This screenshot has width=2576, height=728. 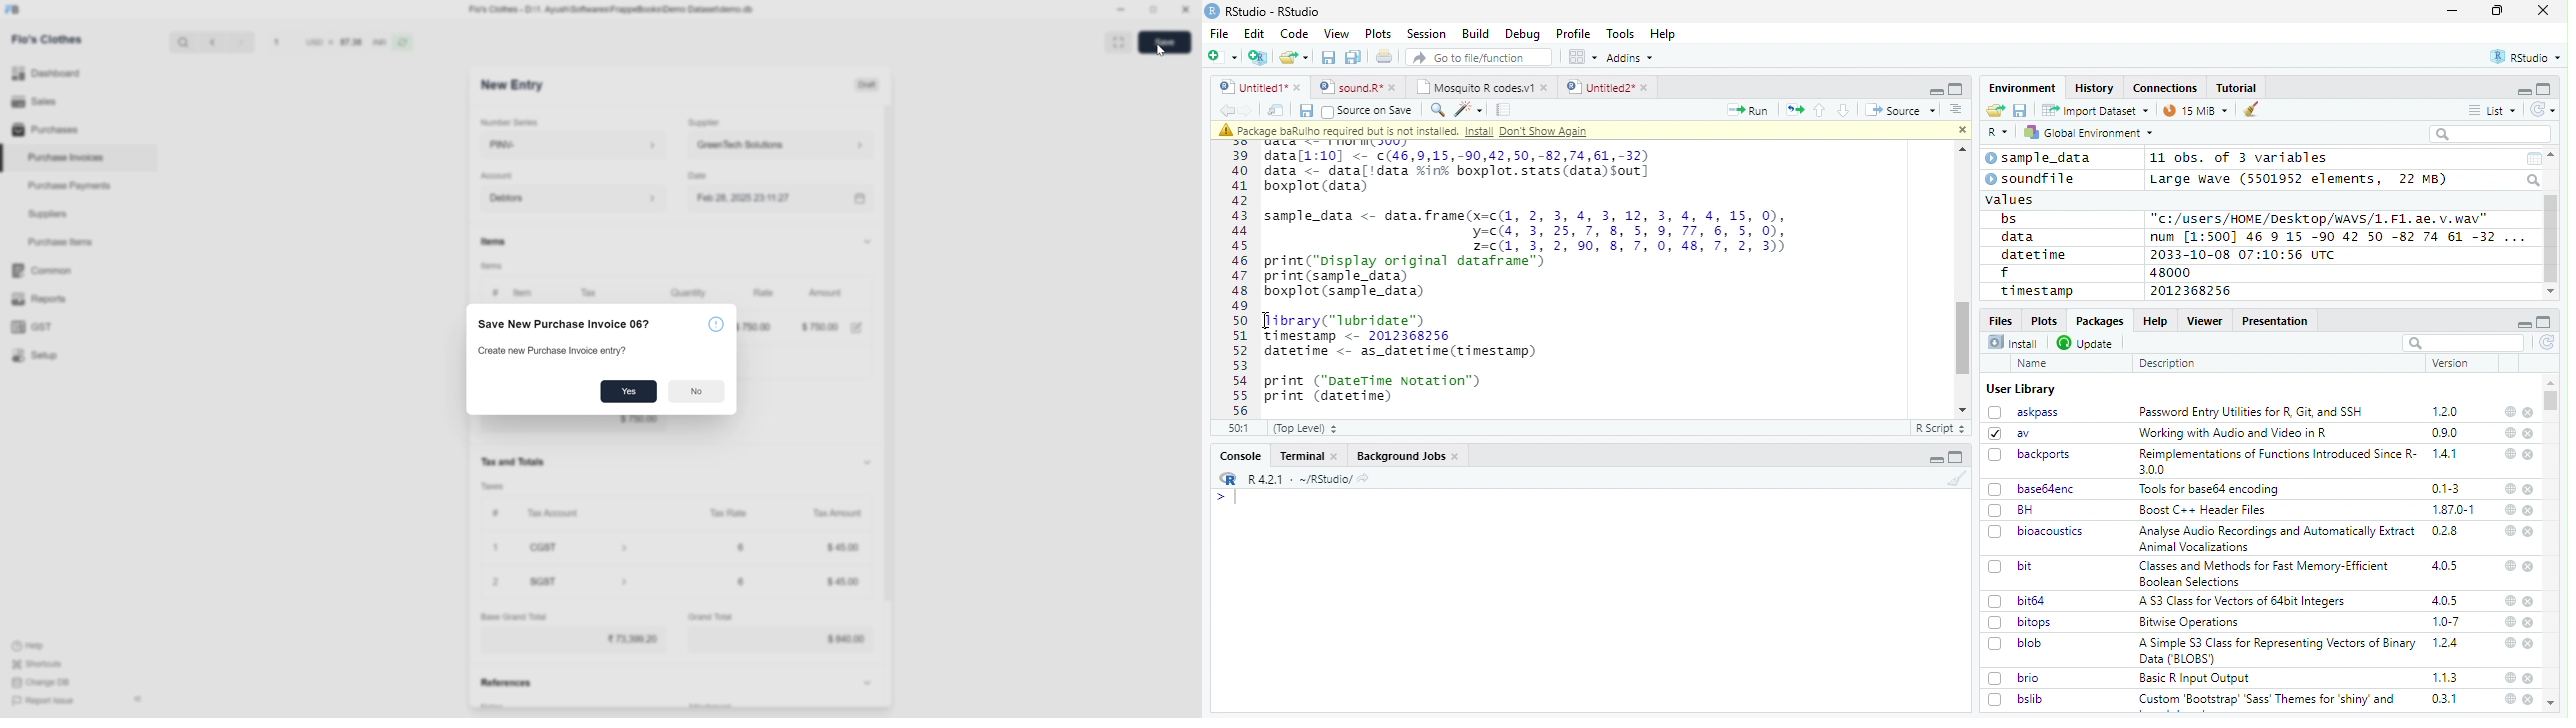 I want to click on f, so click(x=2005, y=273).